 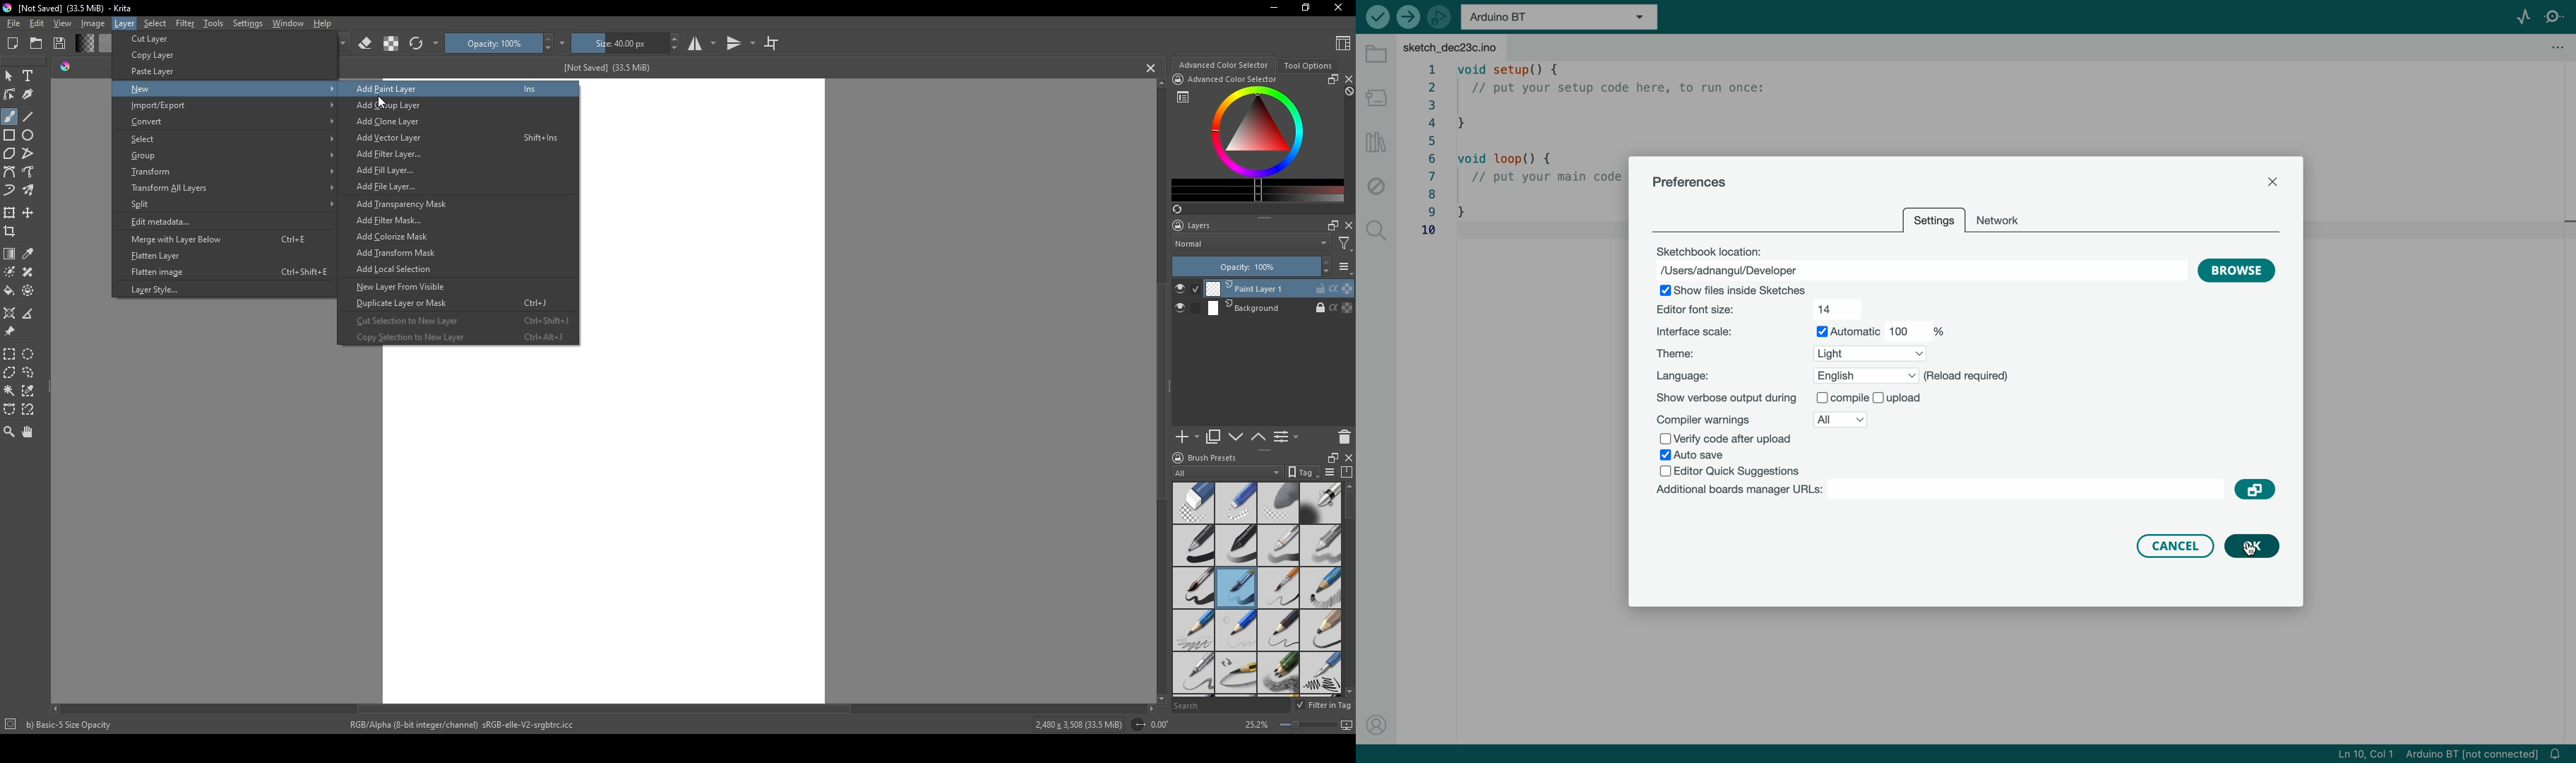 I want to click on folder, so click(x=1376, y=55).